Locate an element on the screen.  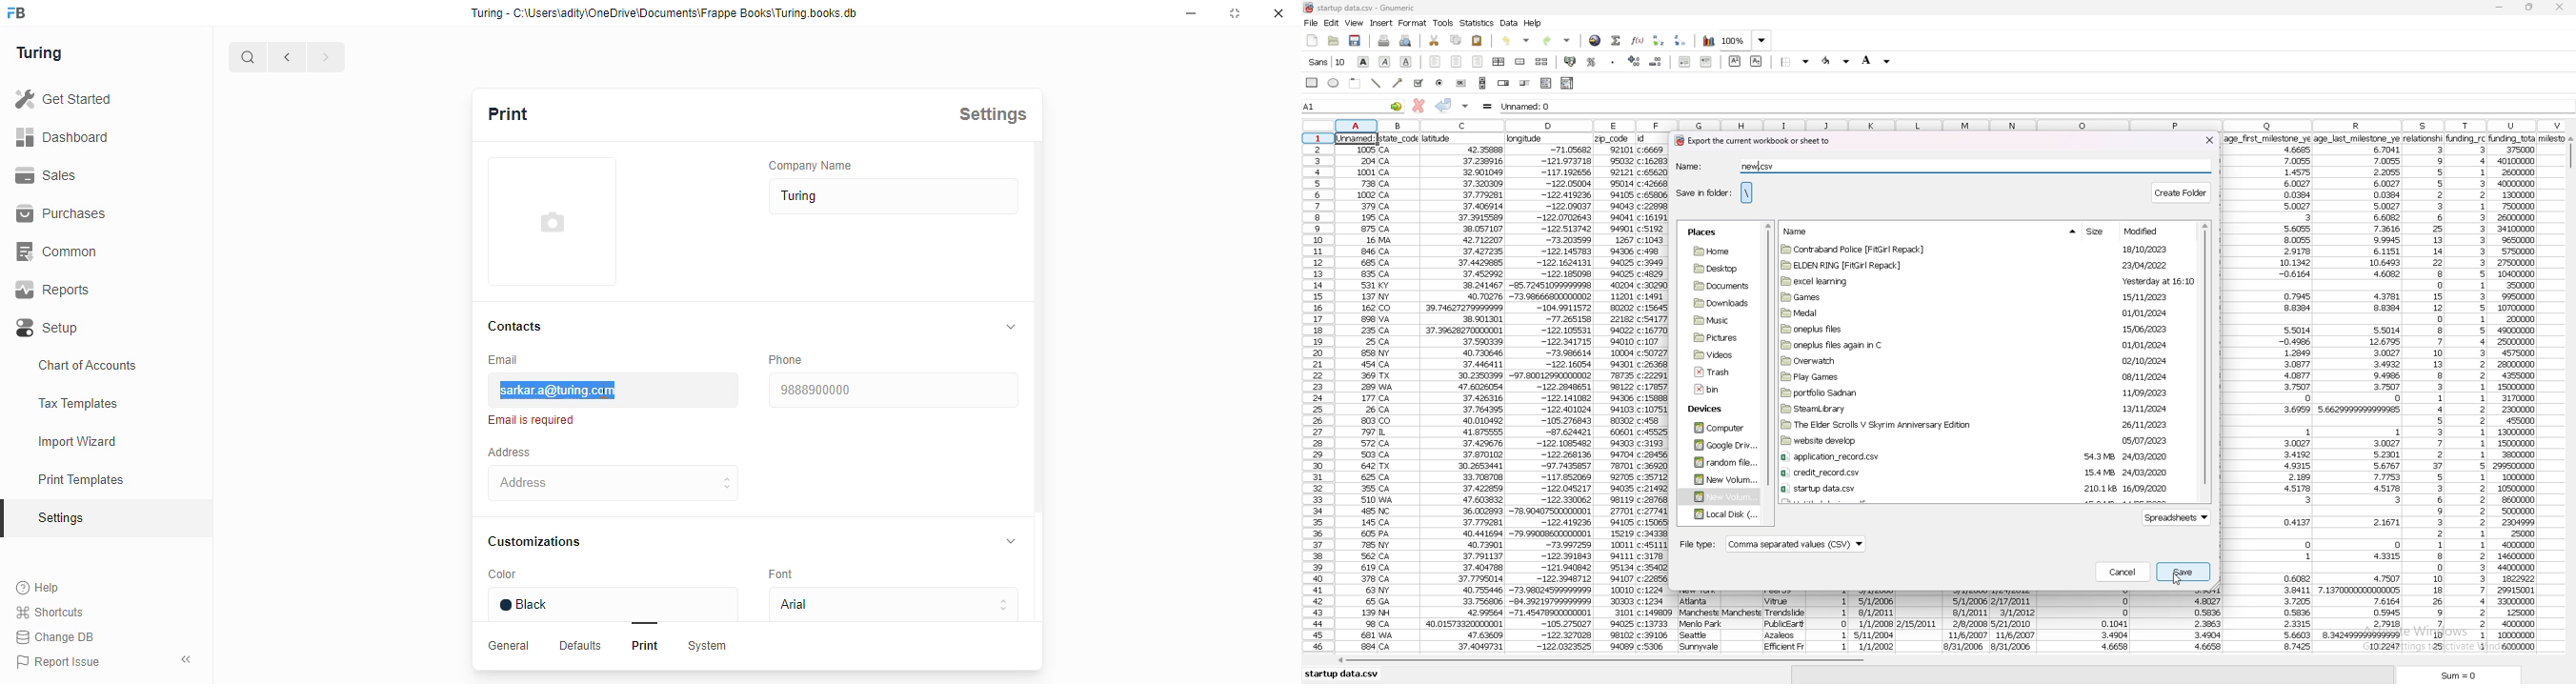
scroll bar is located at coordinates (1483, 83).